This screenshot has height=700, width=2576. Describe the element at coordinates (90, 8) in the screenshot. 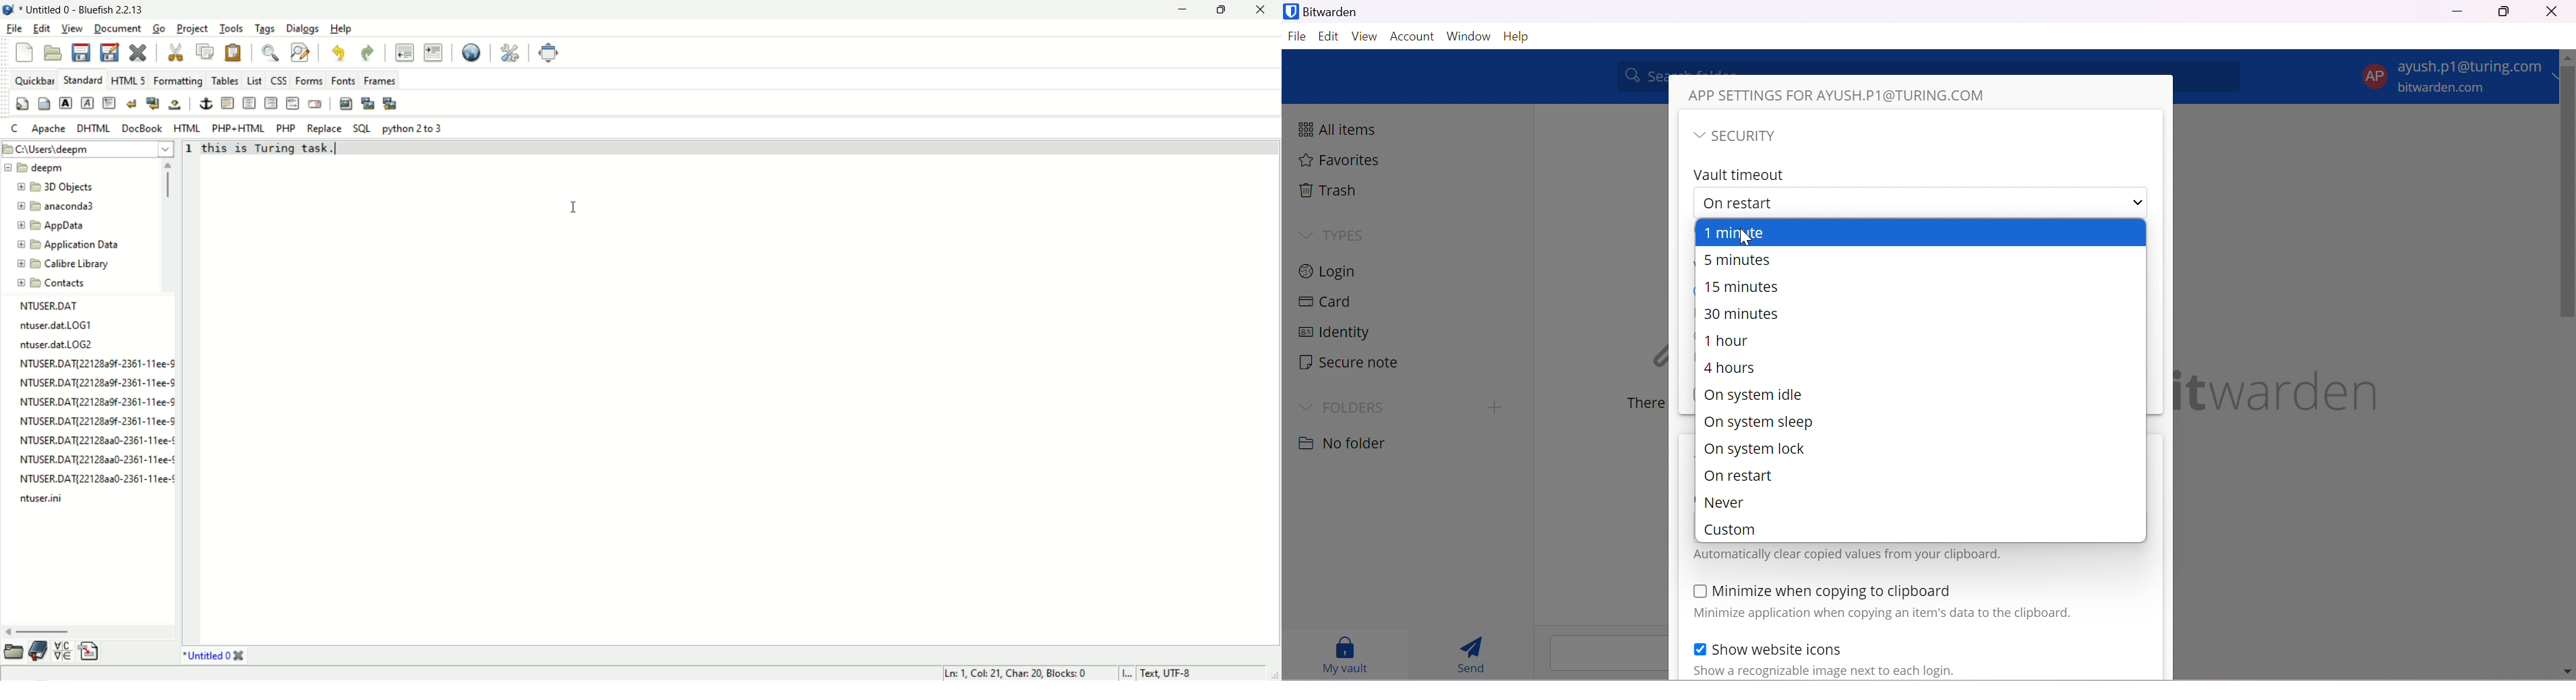

I see `document name` at that location.